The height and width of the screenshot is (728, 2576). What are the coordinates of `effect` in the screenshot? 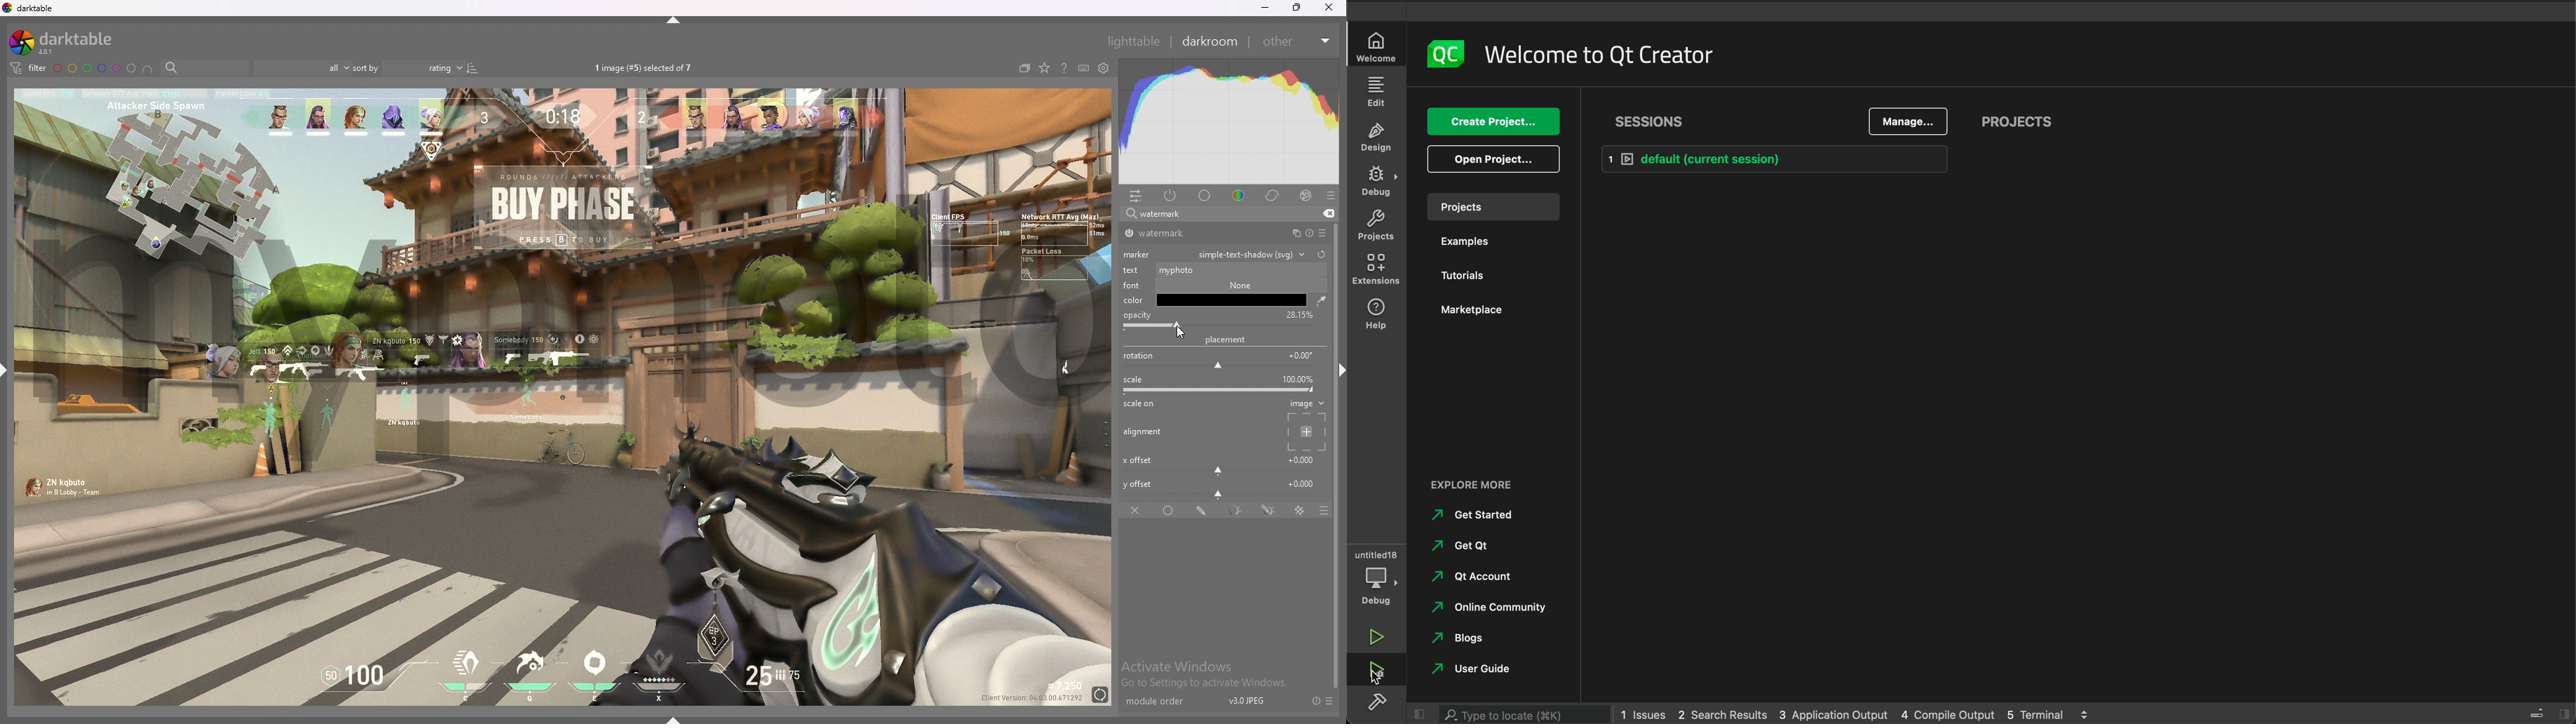 It's located at (1306, 196).